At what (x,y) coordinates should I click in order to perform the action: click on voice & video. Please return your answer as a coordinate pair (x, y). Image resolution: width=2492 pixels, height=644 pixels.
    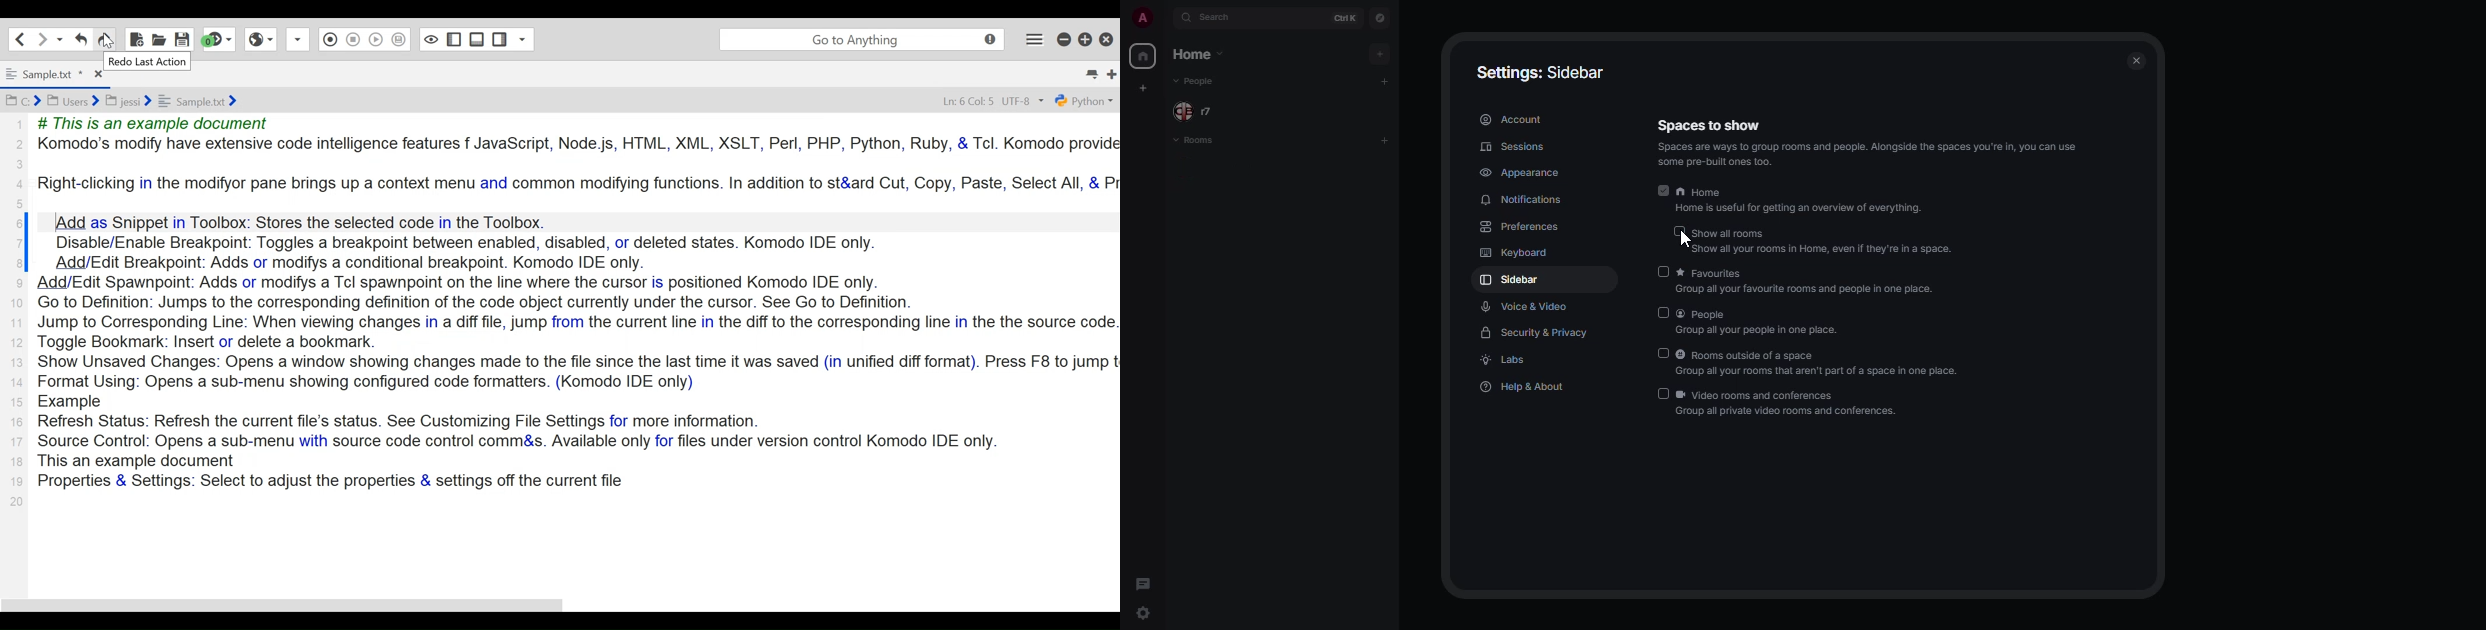
    Looking at the image, I should click on (1522, 306).